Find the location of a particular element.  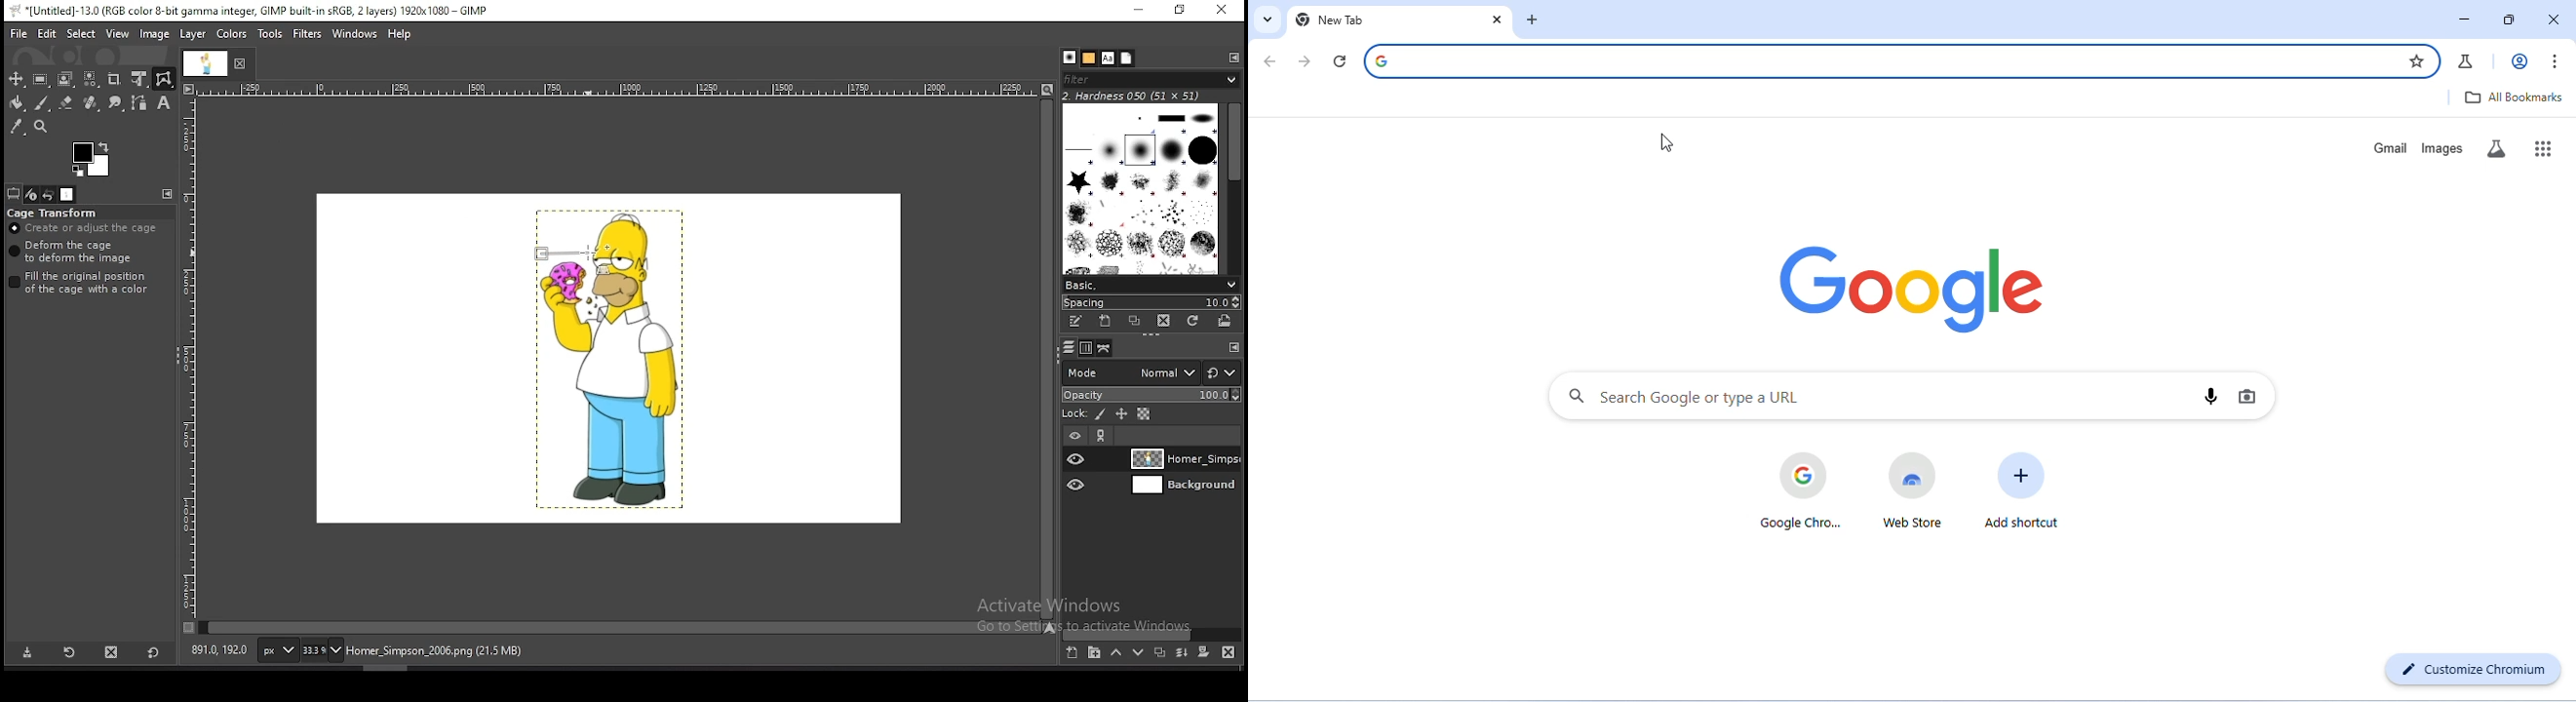

image is located at coordinates (602, 363).